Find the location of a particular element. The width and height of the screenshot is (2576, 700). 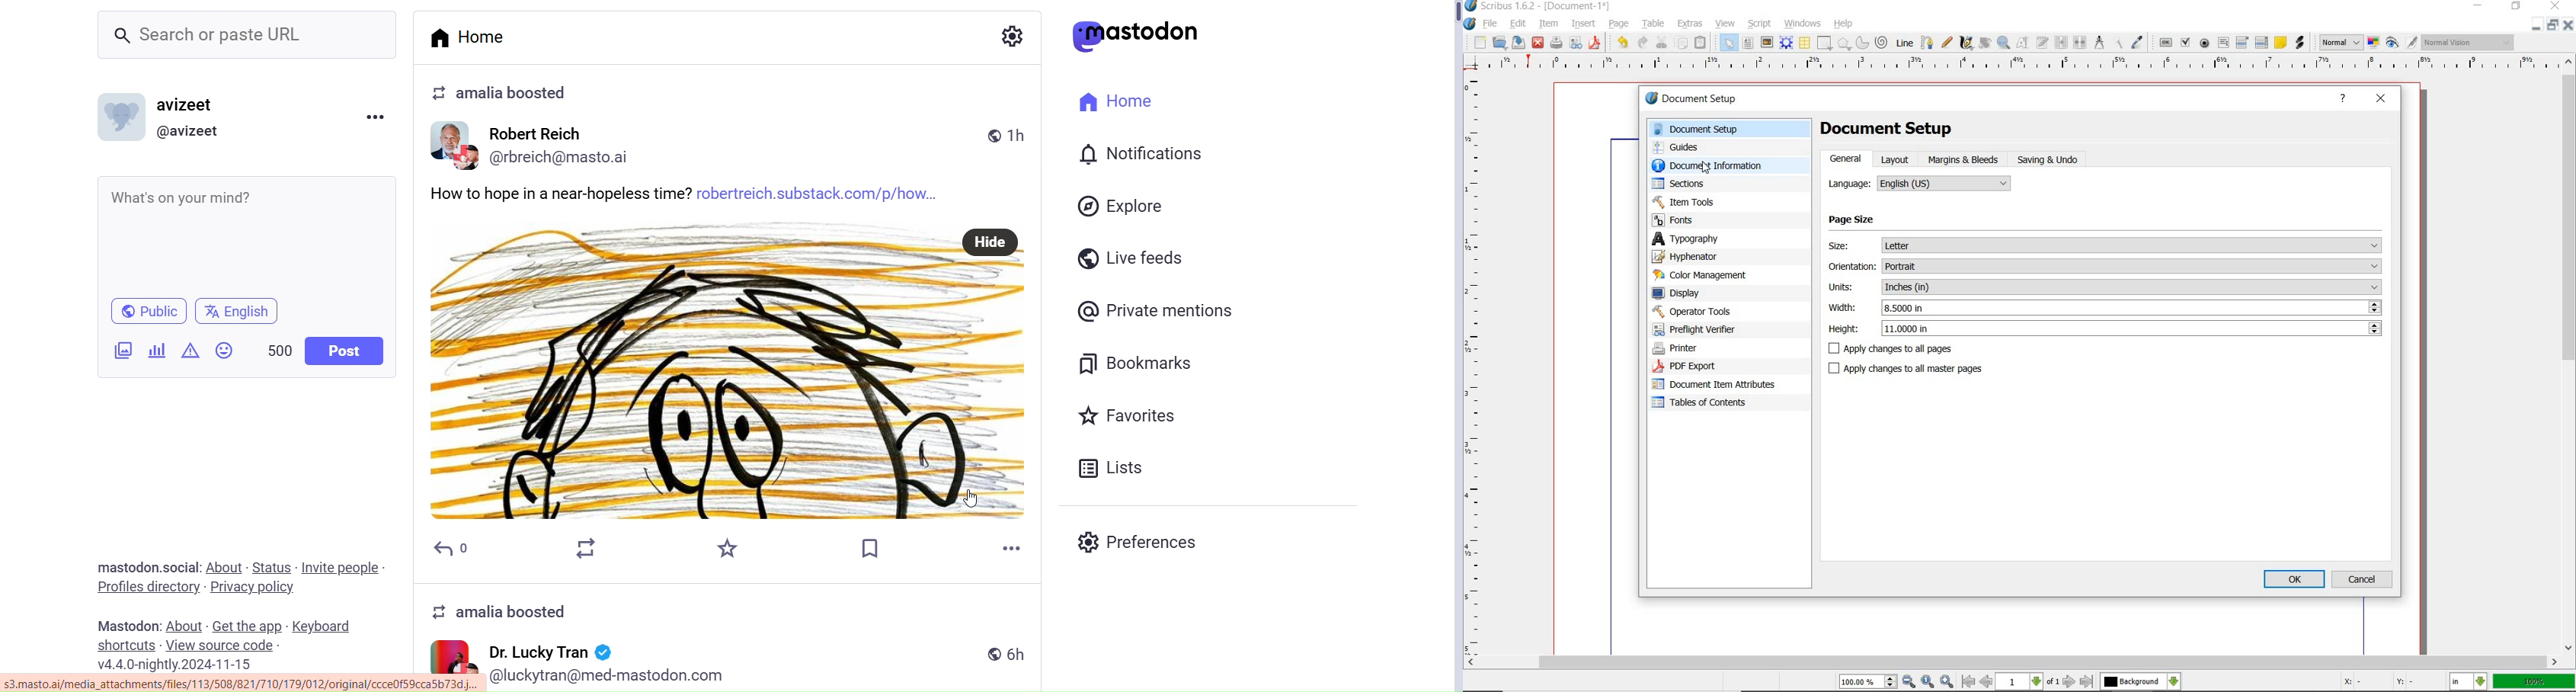

edit contents of frame is located at coordinates (2024, 44).